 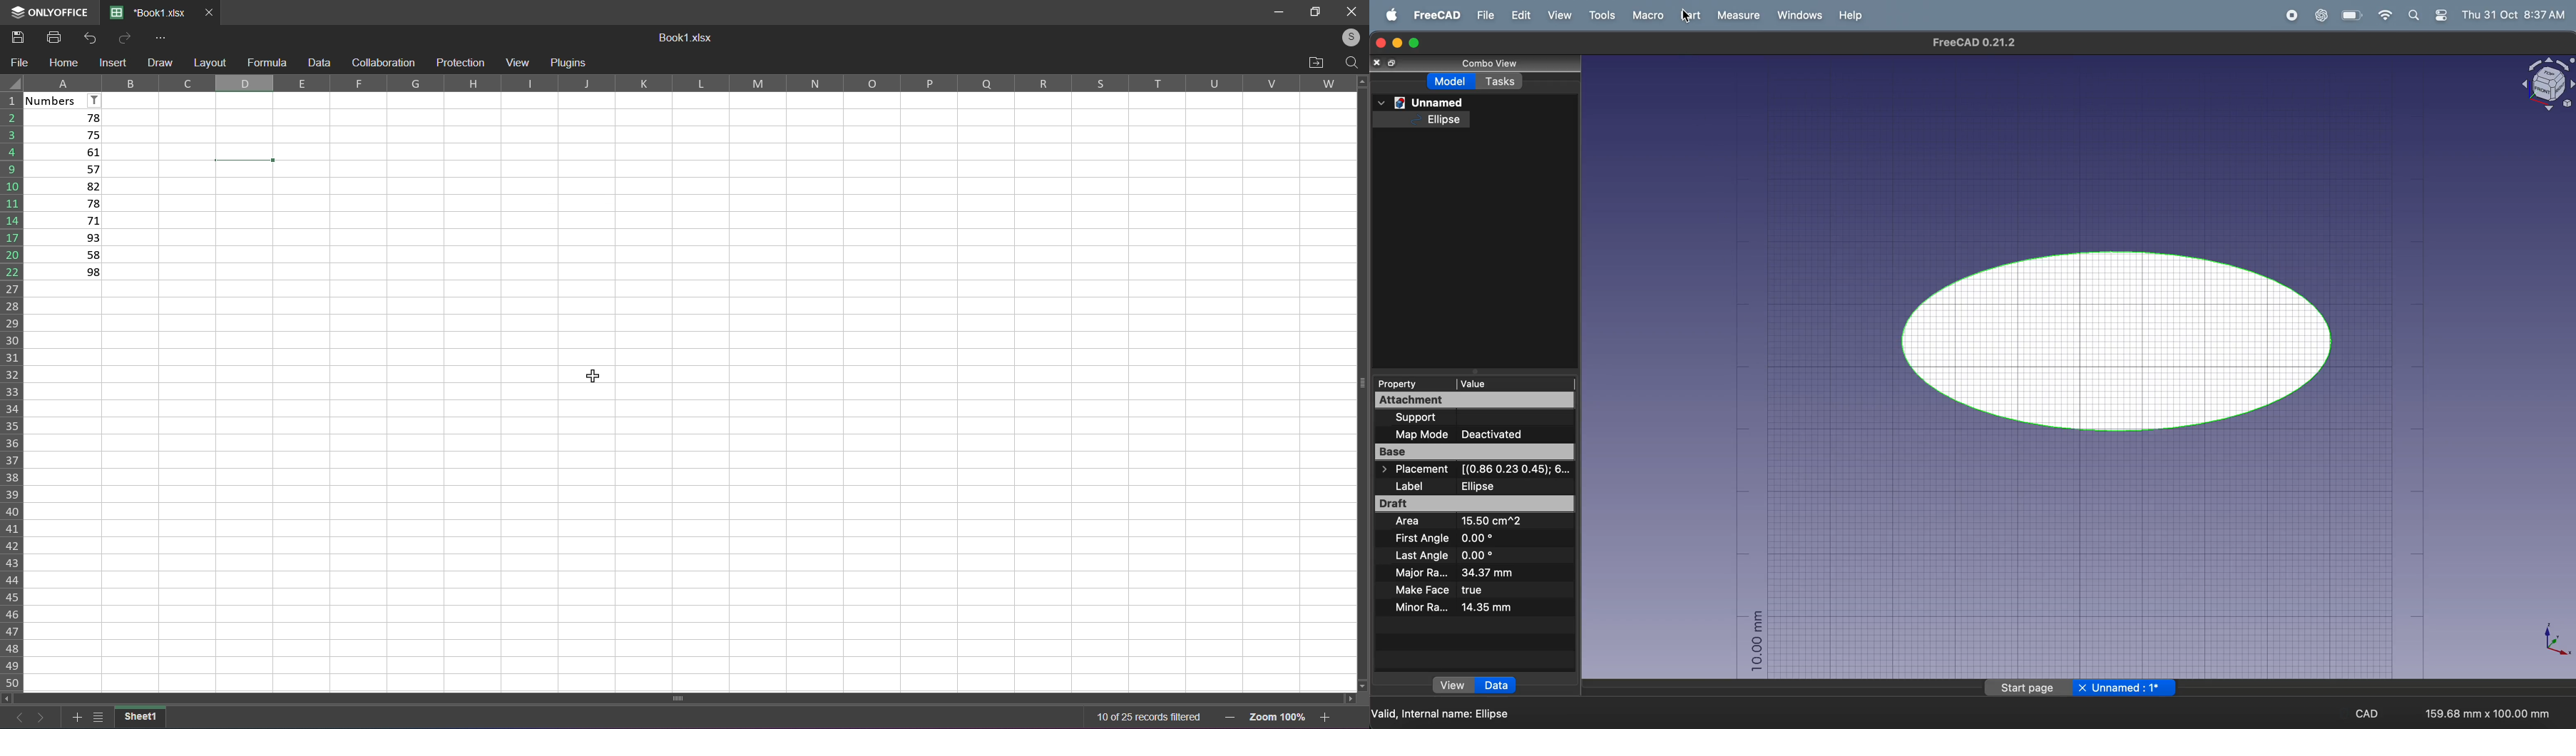 What do you see at coordinates (11, 83) in the screenshot?
I see `select all` at bounding box center [11, 83].